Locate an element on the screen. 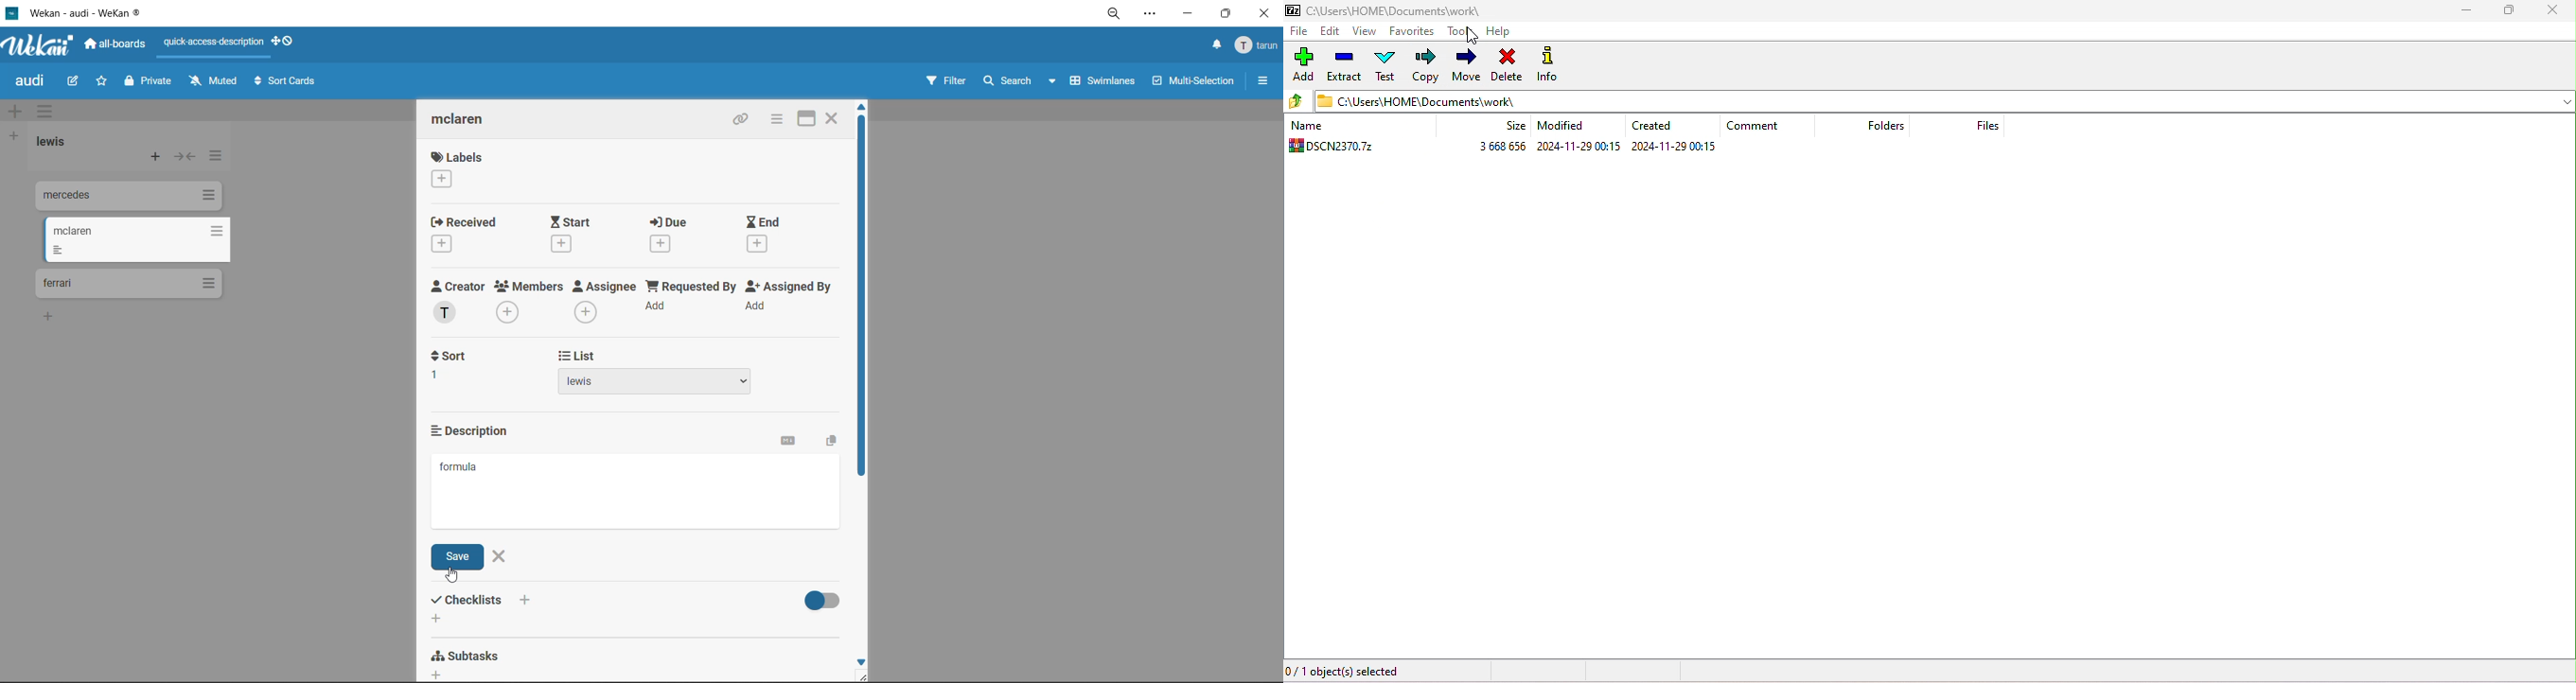 This screenshot has height=700, width=2576. c:\users\home\documents\work\ is located at coordinates (1844, 102).